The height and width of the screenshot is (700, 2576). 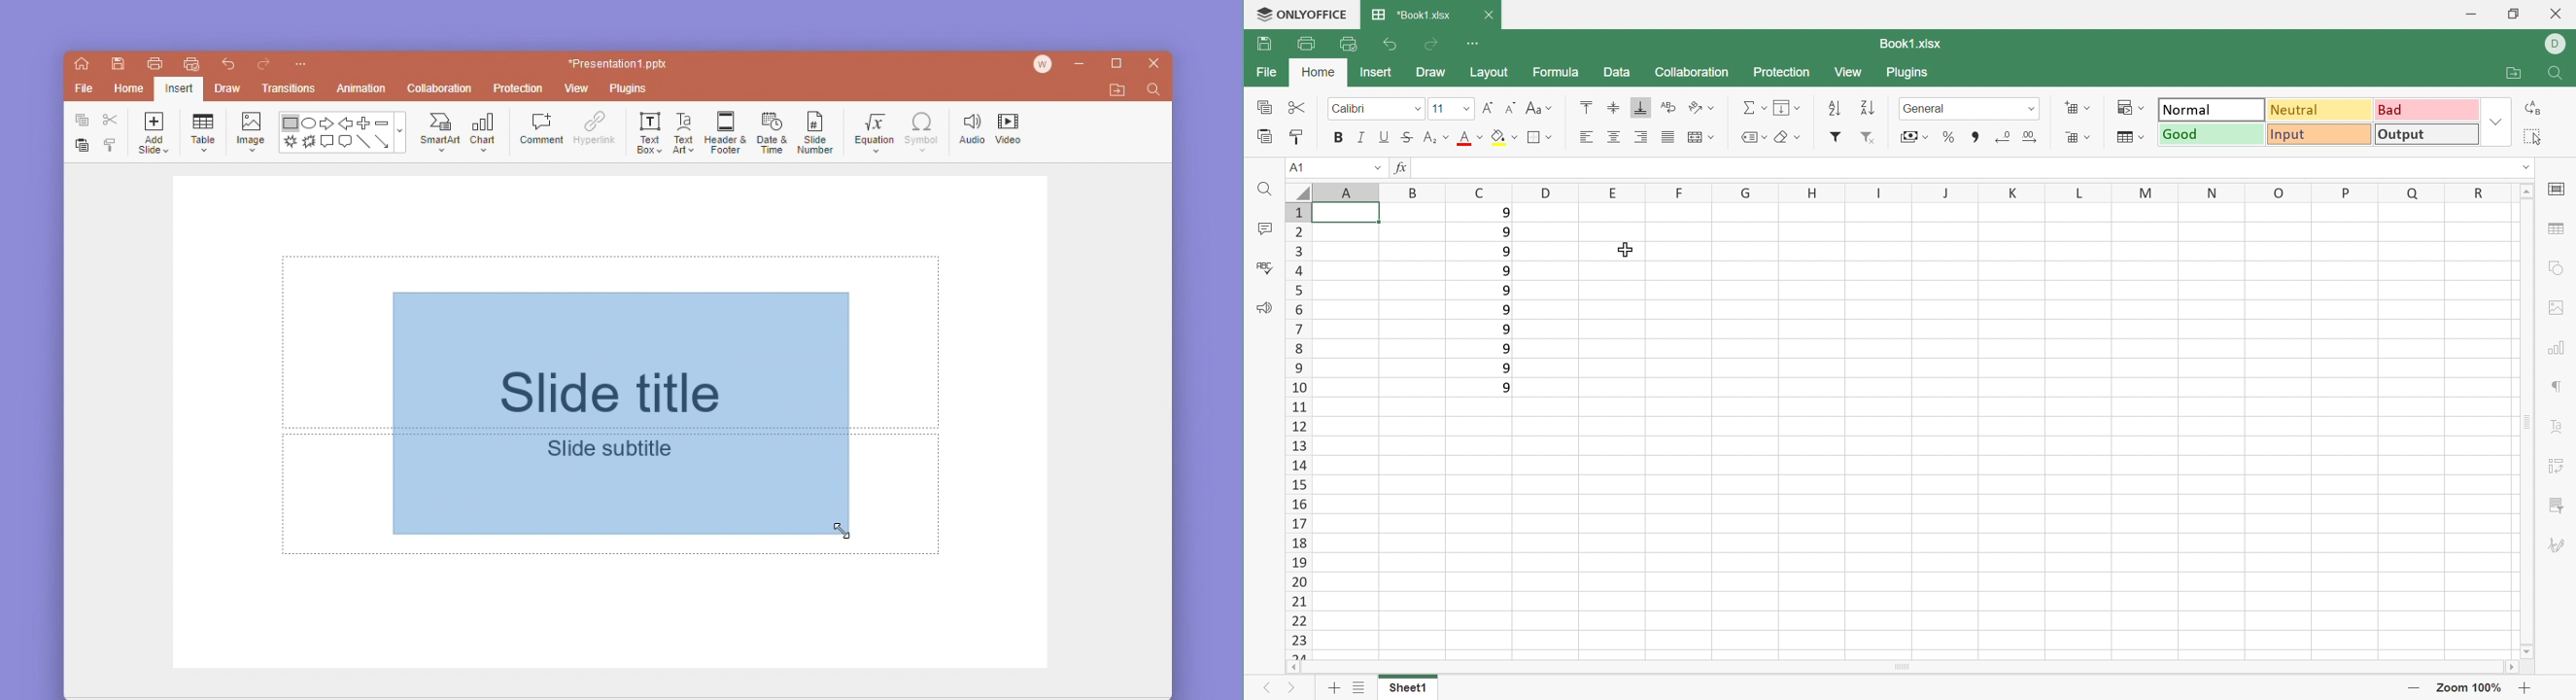 I want to click on Fill color, so click(x=1504, y=137).